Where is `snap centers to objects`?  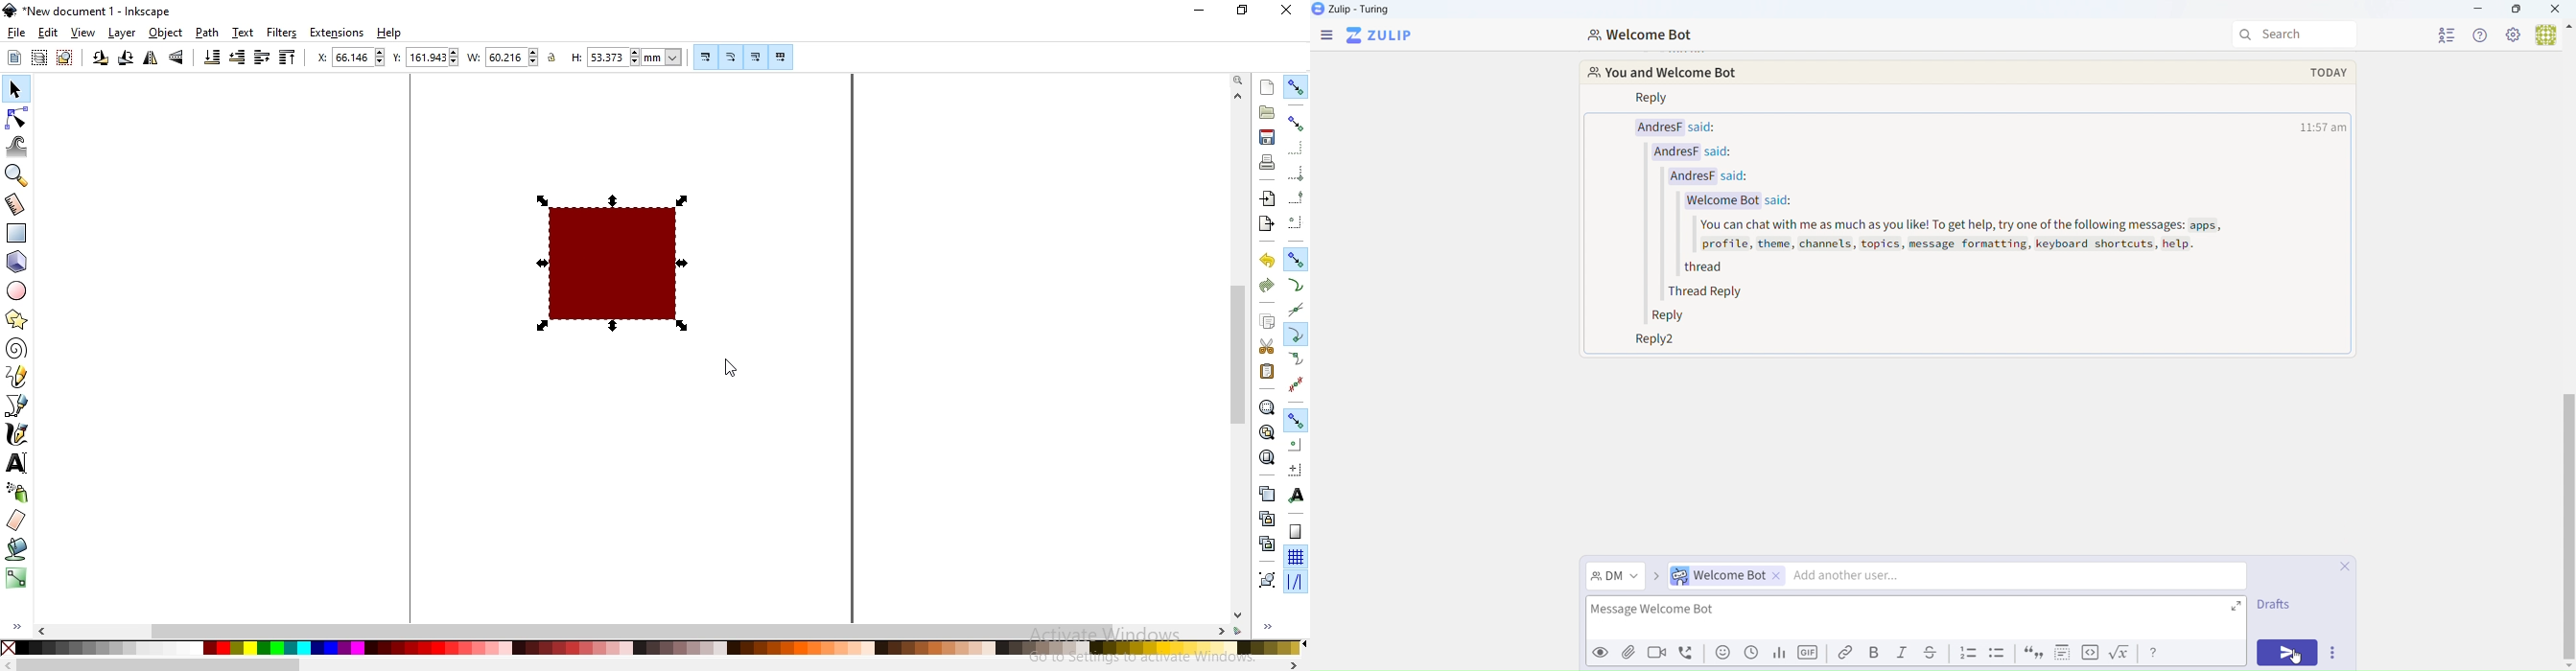 snap centers to objects is located at coordinates (1295, 445).